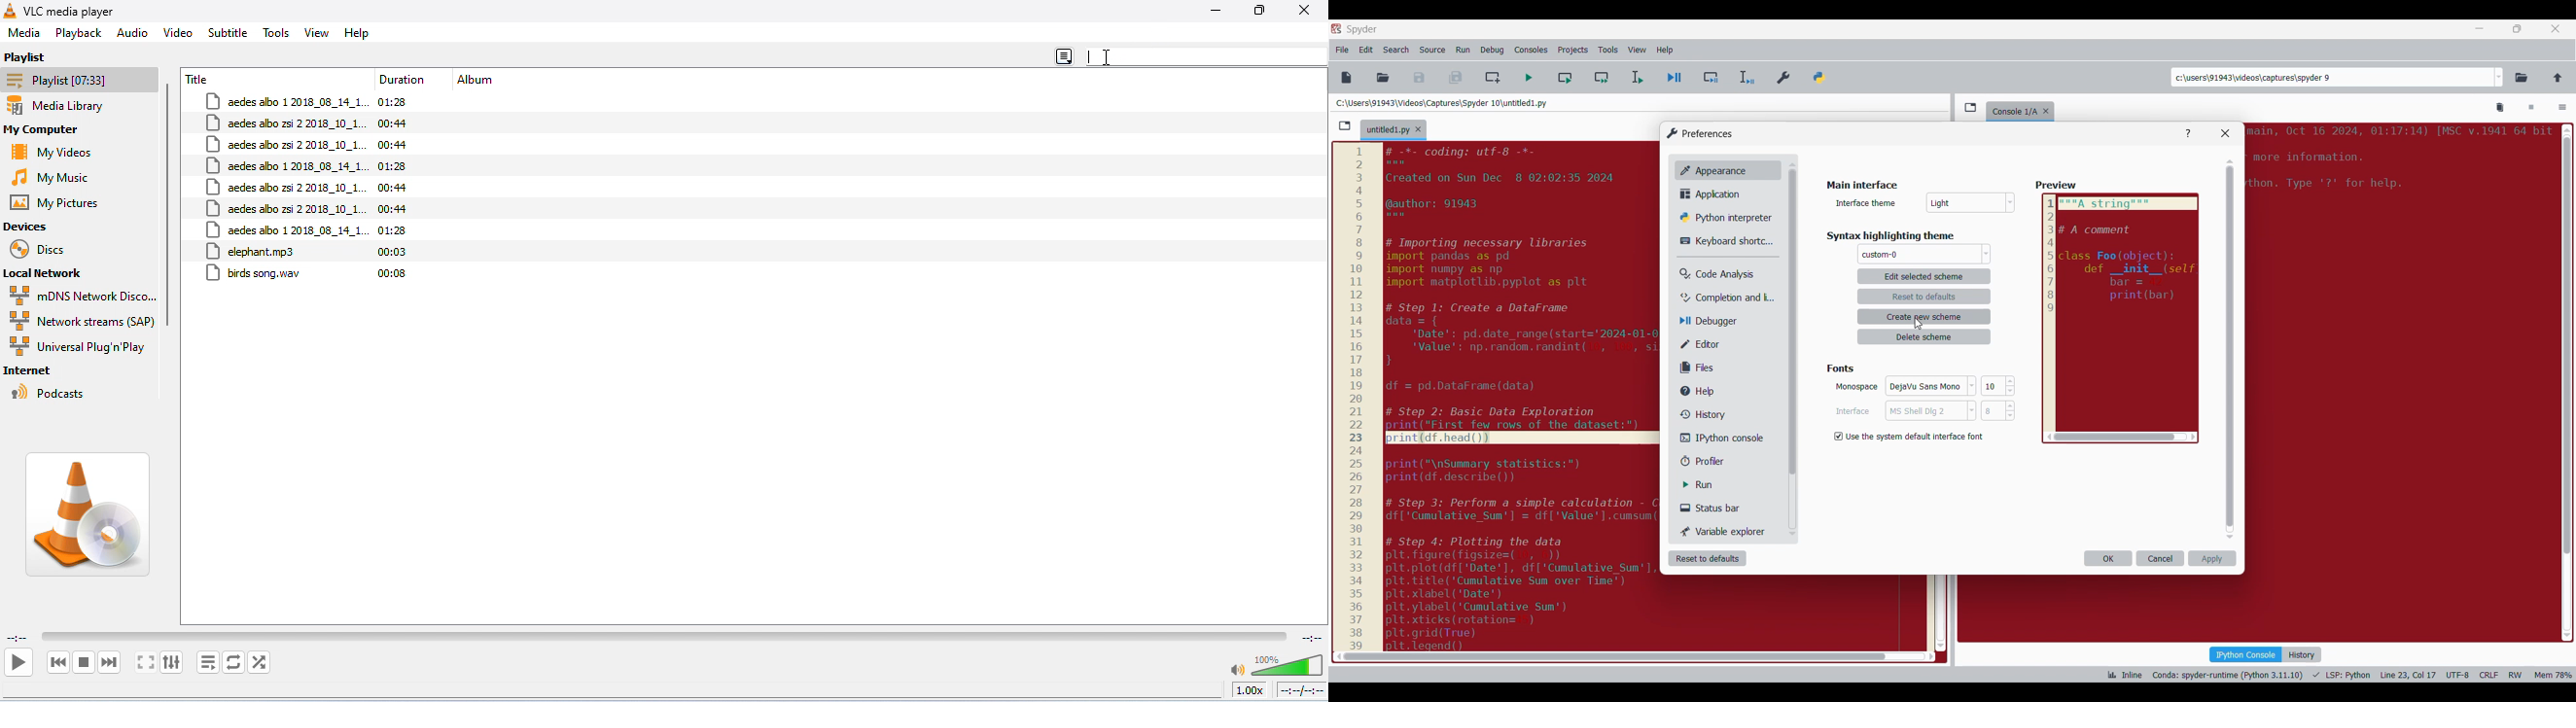 This screenshot has height=728, width=2576. Describe the element at coordinates (1388, 131) in the screenshot. I see `Current tab` at that location.